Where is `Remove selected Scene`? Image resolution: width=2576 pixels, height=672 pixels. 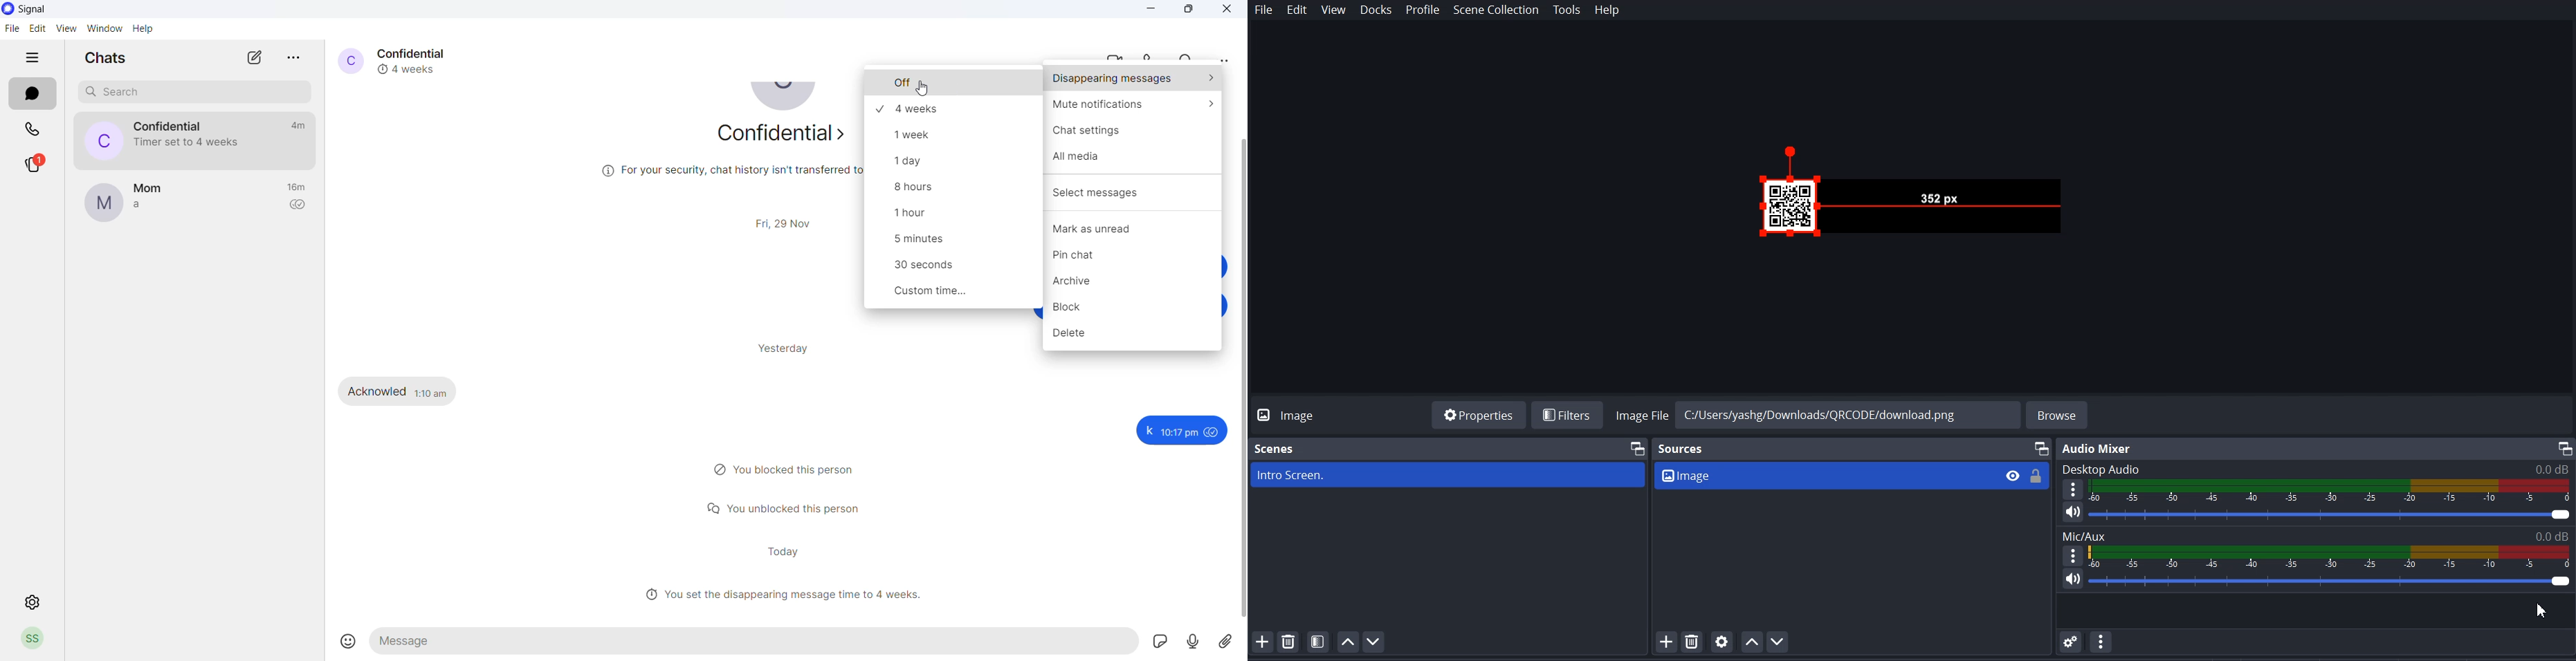 Remove selected Scene is located at coordinates (1288, 641).